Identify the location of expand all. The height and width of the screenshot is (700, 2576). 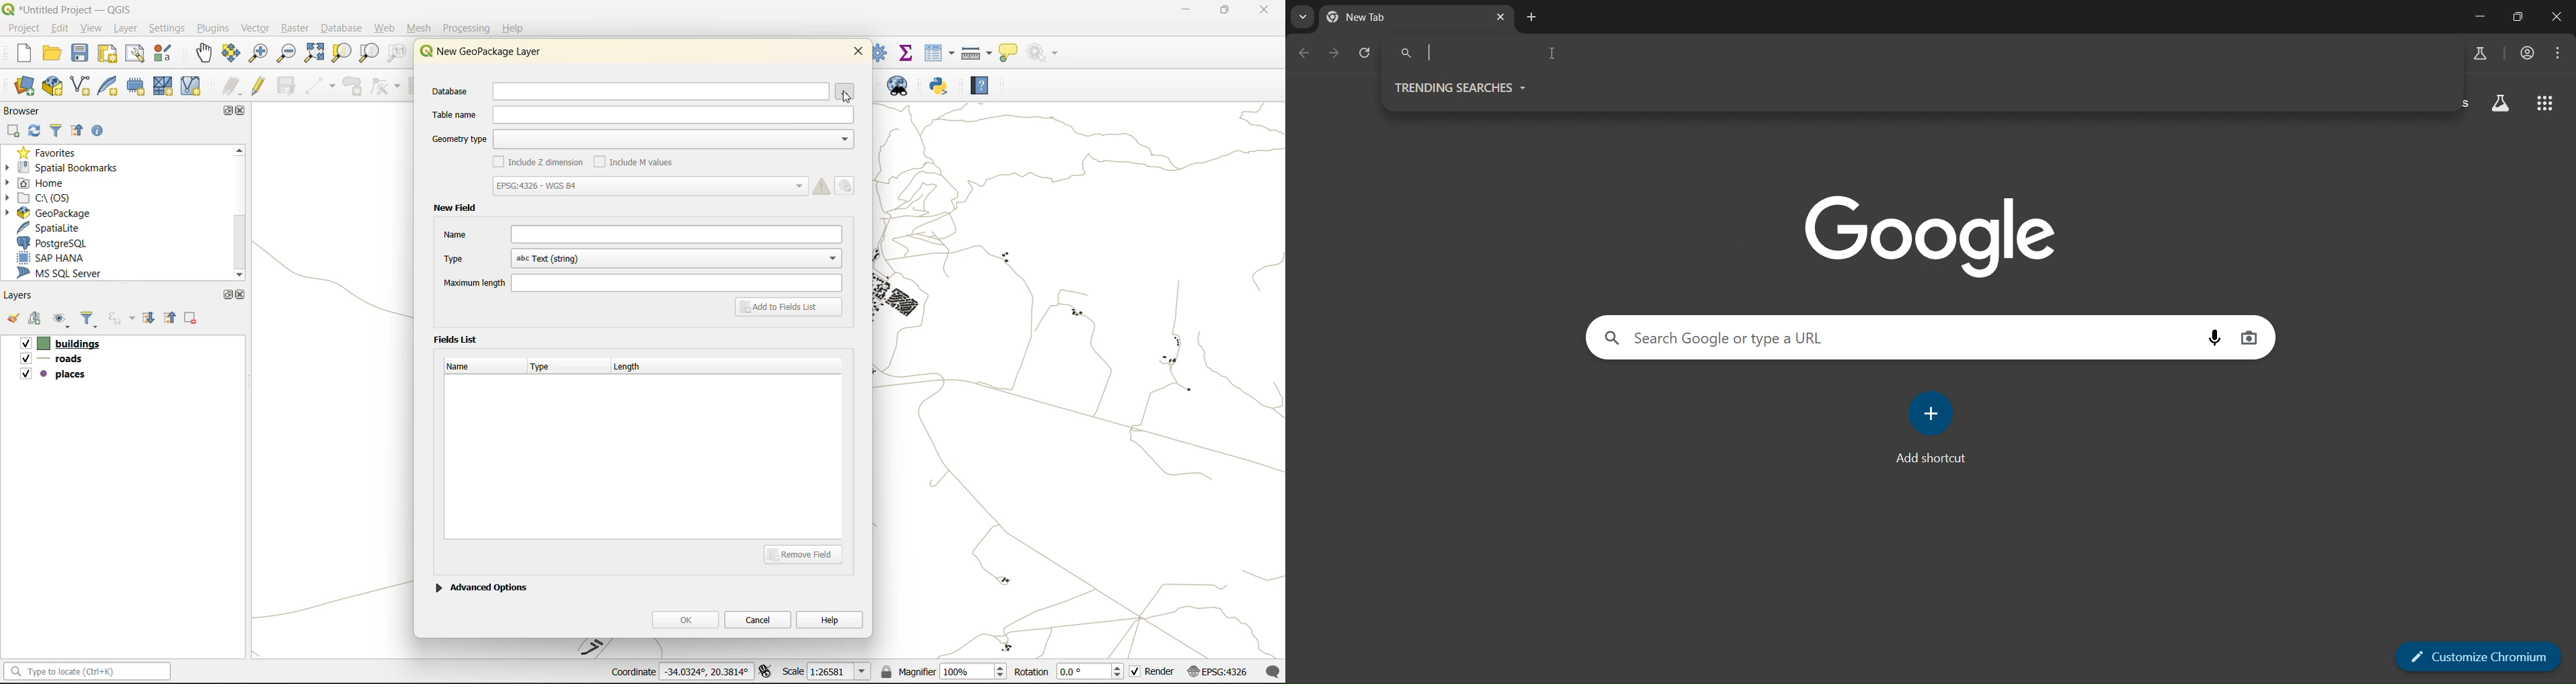
(151, 319).